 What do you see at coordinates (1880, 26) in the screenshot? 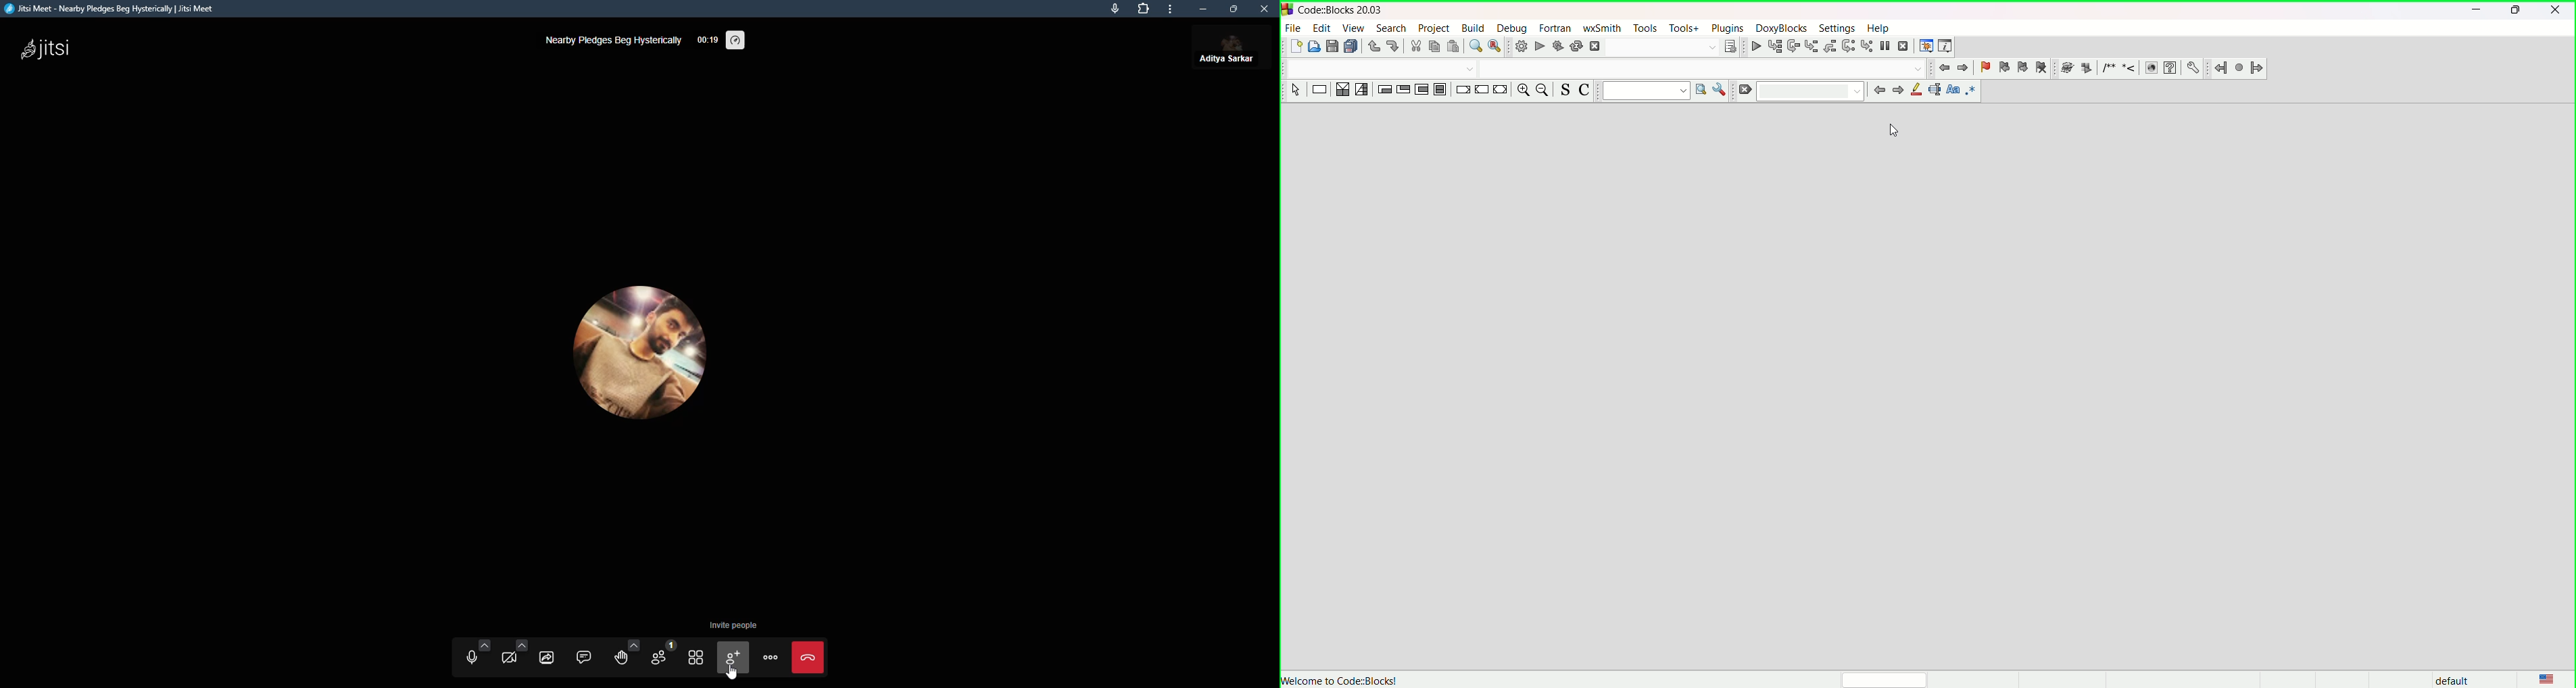
I see `help` at bounding box center [1880, 26].